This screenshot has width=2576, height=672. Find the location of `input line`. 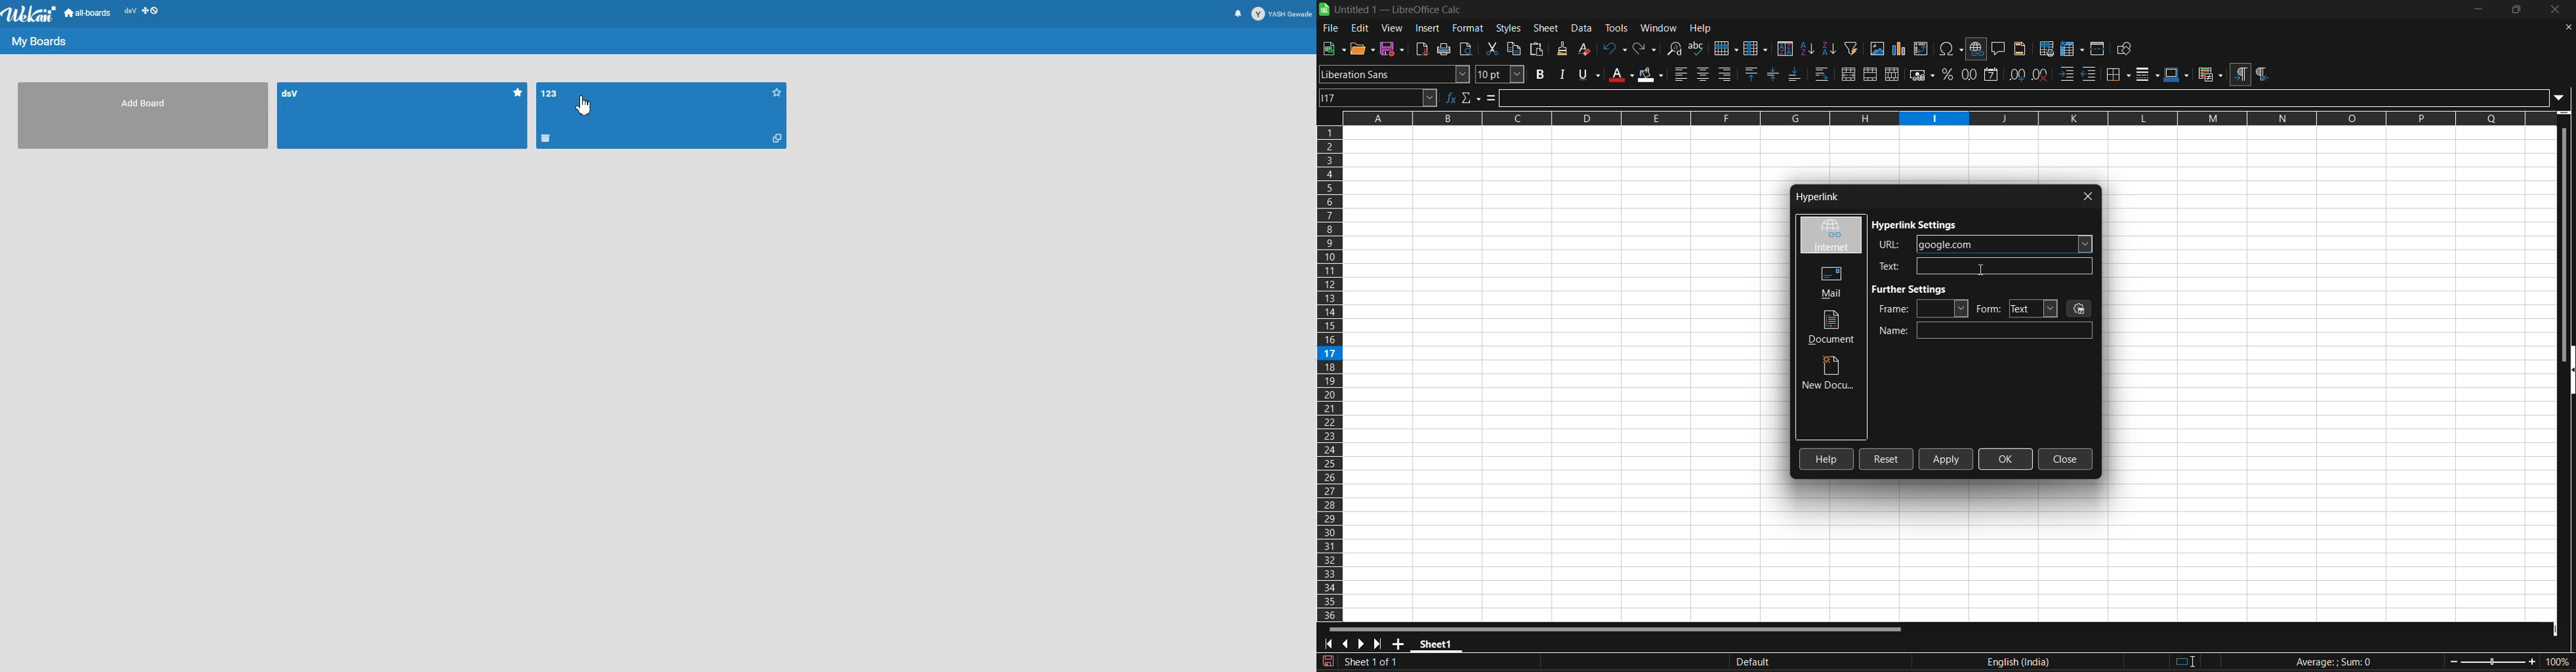

input line is located at coordinates (2033, 96).